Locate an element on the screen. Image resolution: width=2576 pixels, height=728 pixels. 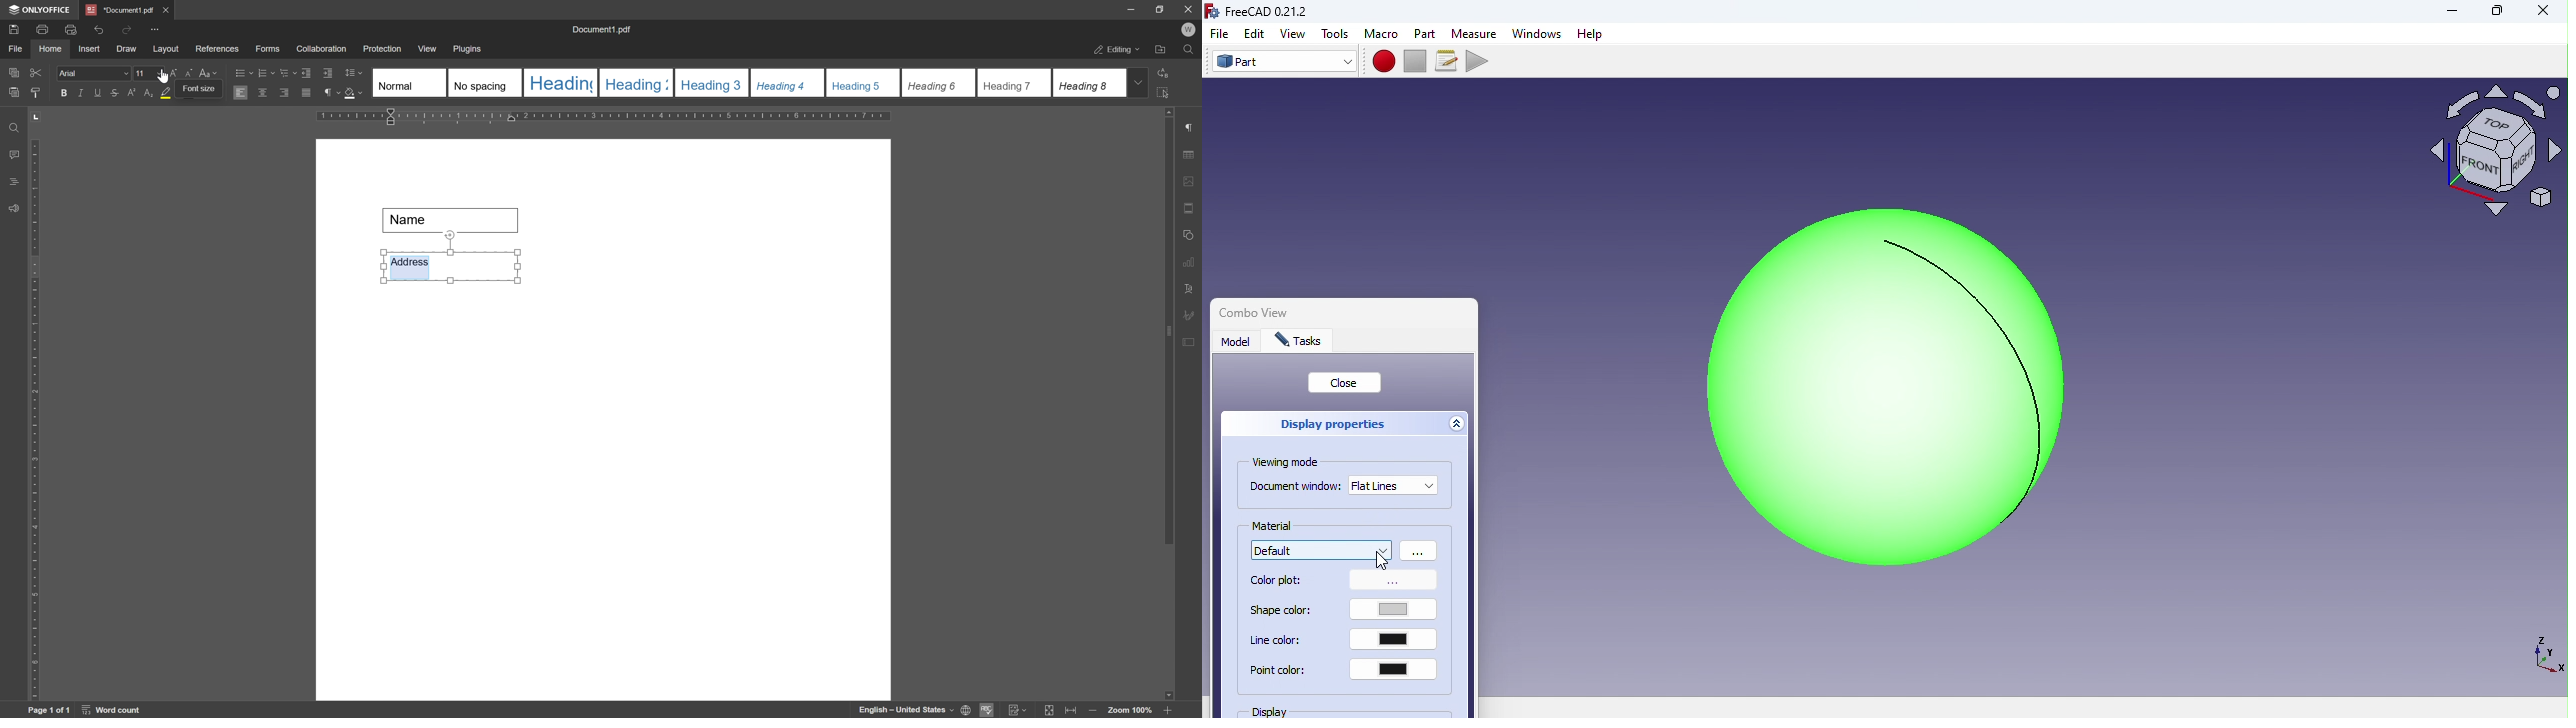
Macro recording is located at coordinates (1385, 61).